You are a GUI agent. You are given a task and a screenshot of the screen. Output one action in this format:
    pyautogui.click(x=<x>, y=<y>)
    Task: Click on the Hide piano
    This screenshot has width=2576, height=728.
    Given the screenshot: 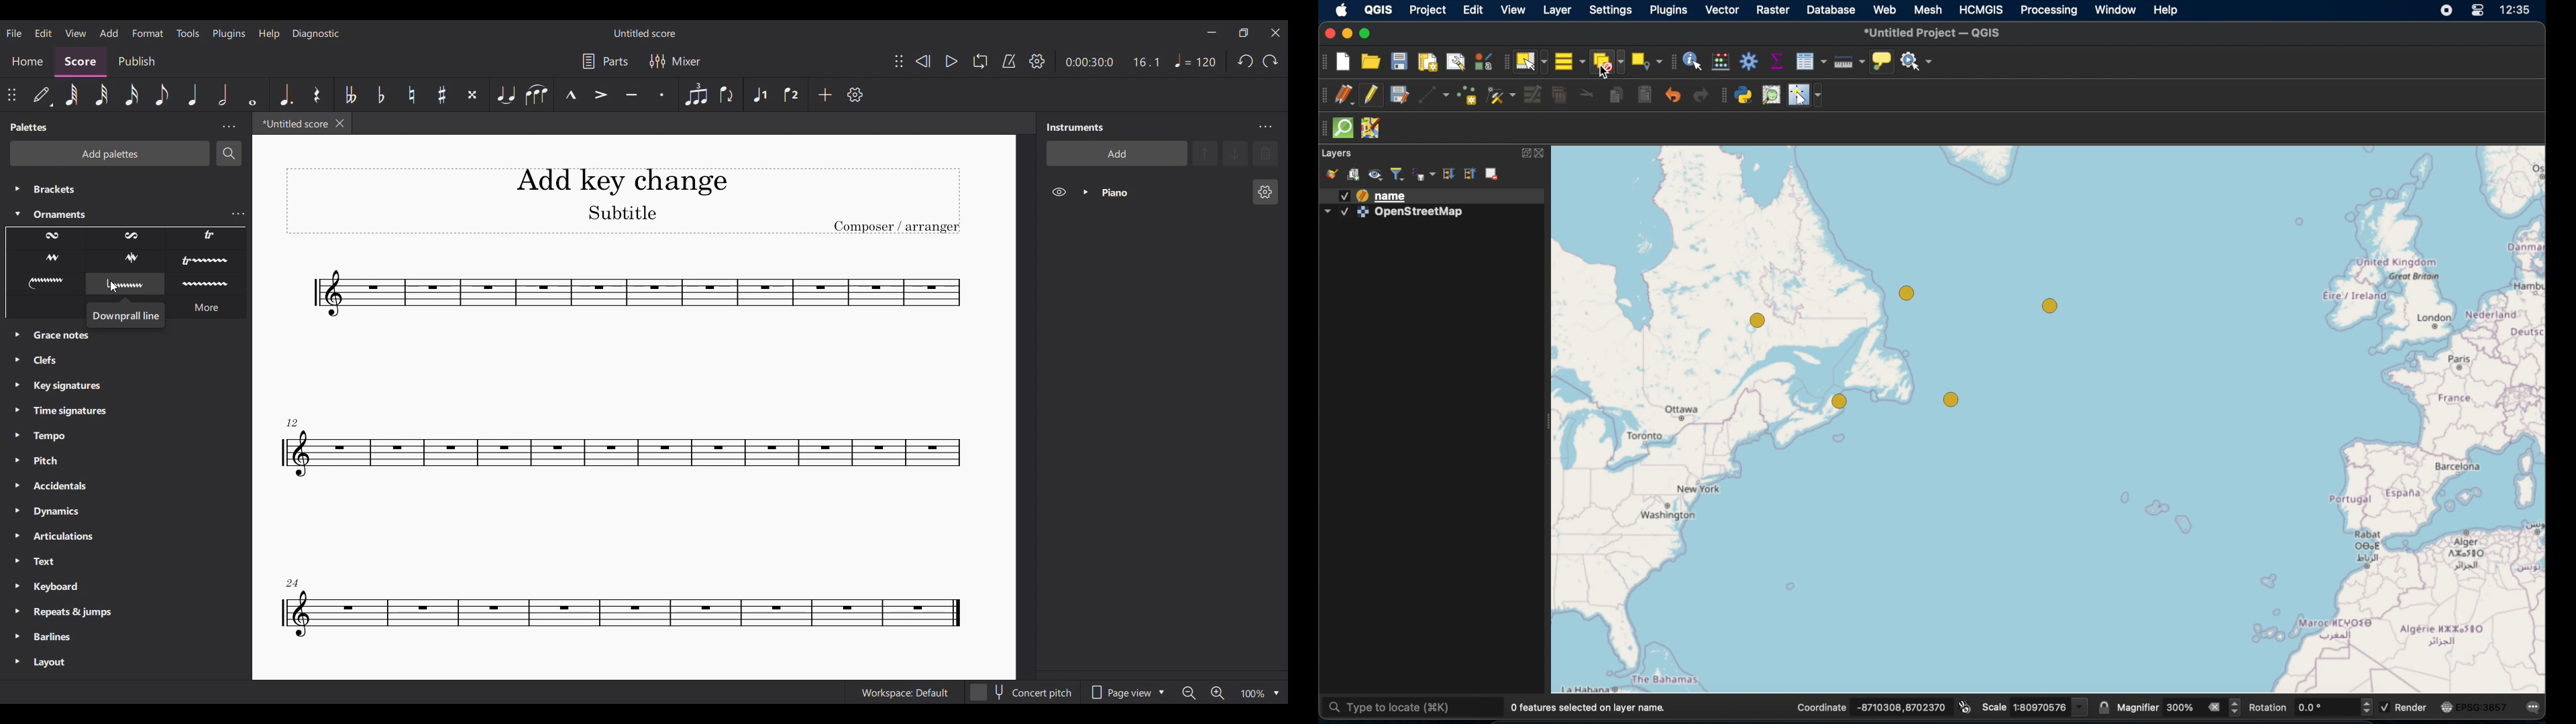 What is the action you would take?
    pyautogui.click(x=1059, y=192)
    